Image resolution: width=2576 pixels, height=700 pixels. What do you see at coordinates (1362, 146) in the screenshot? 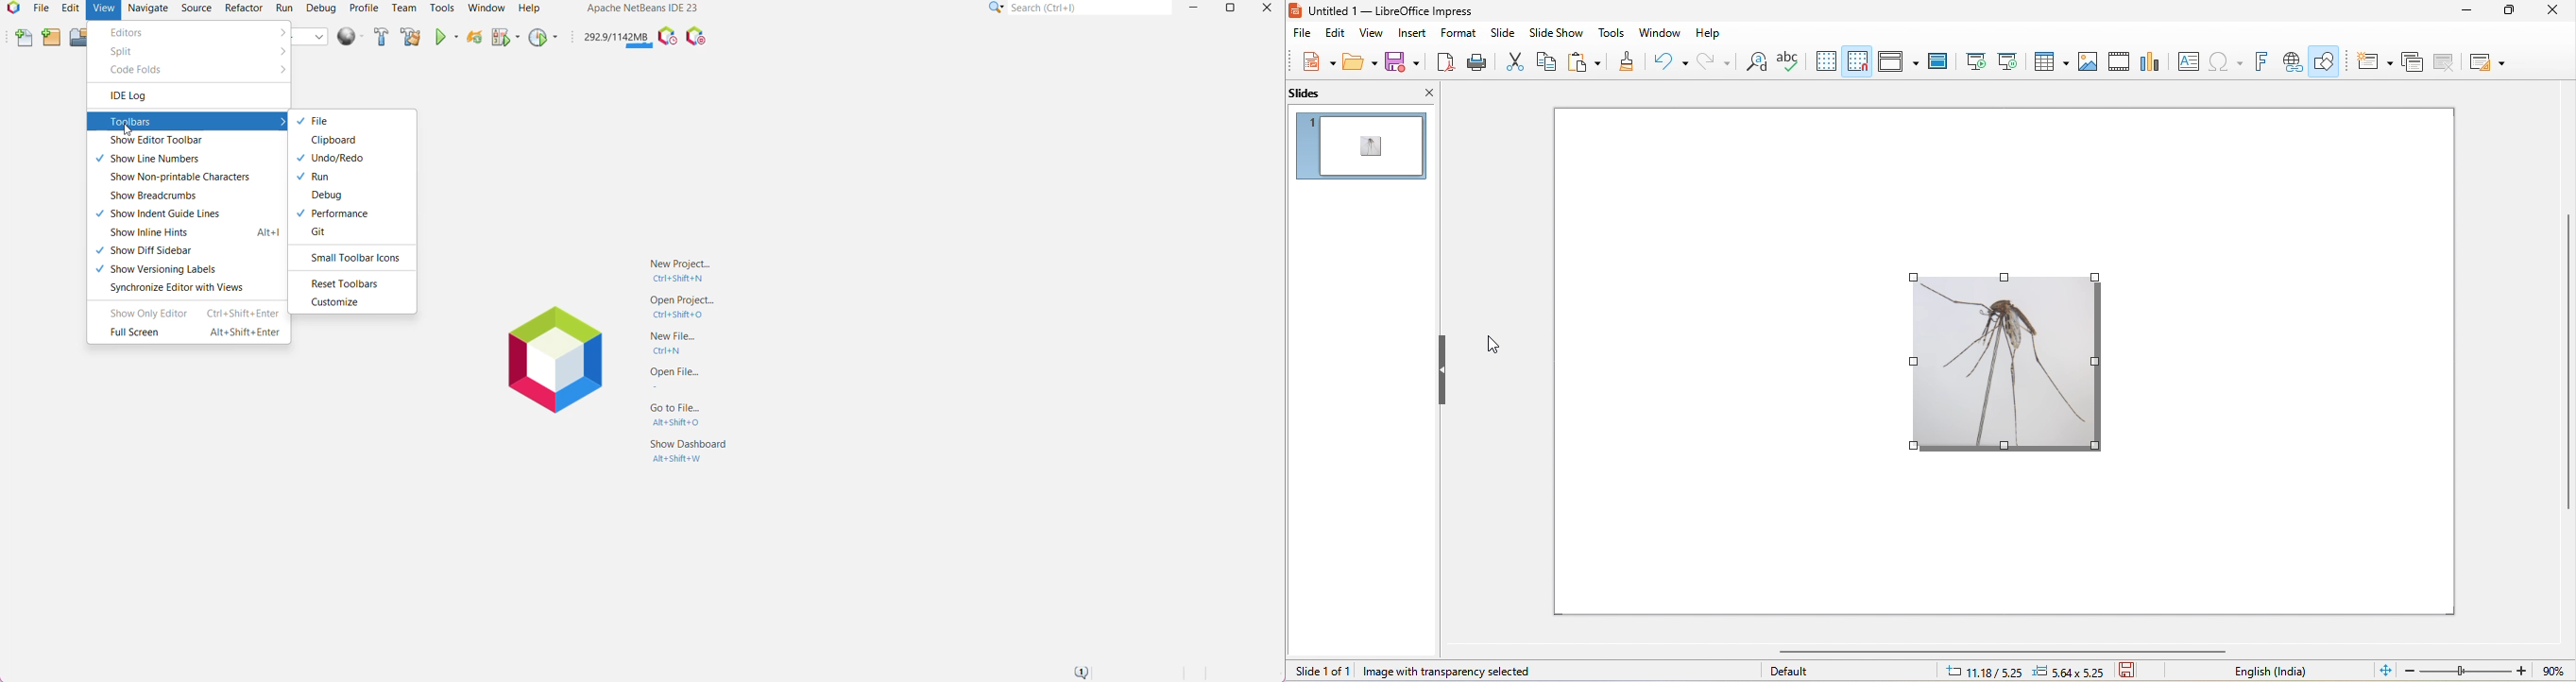
I see `slide preview in slide pane` at bounding box center [1362, 146].